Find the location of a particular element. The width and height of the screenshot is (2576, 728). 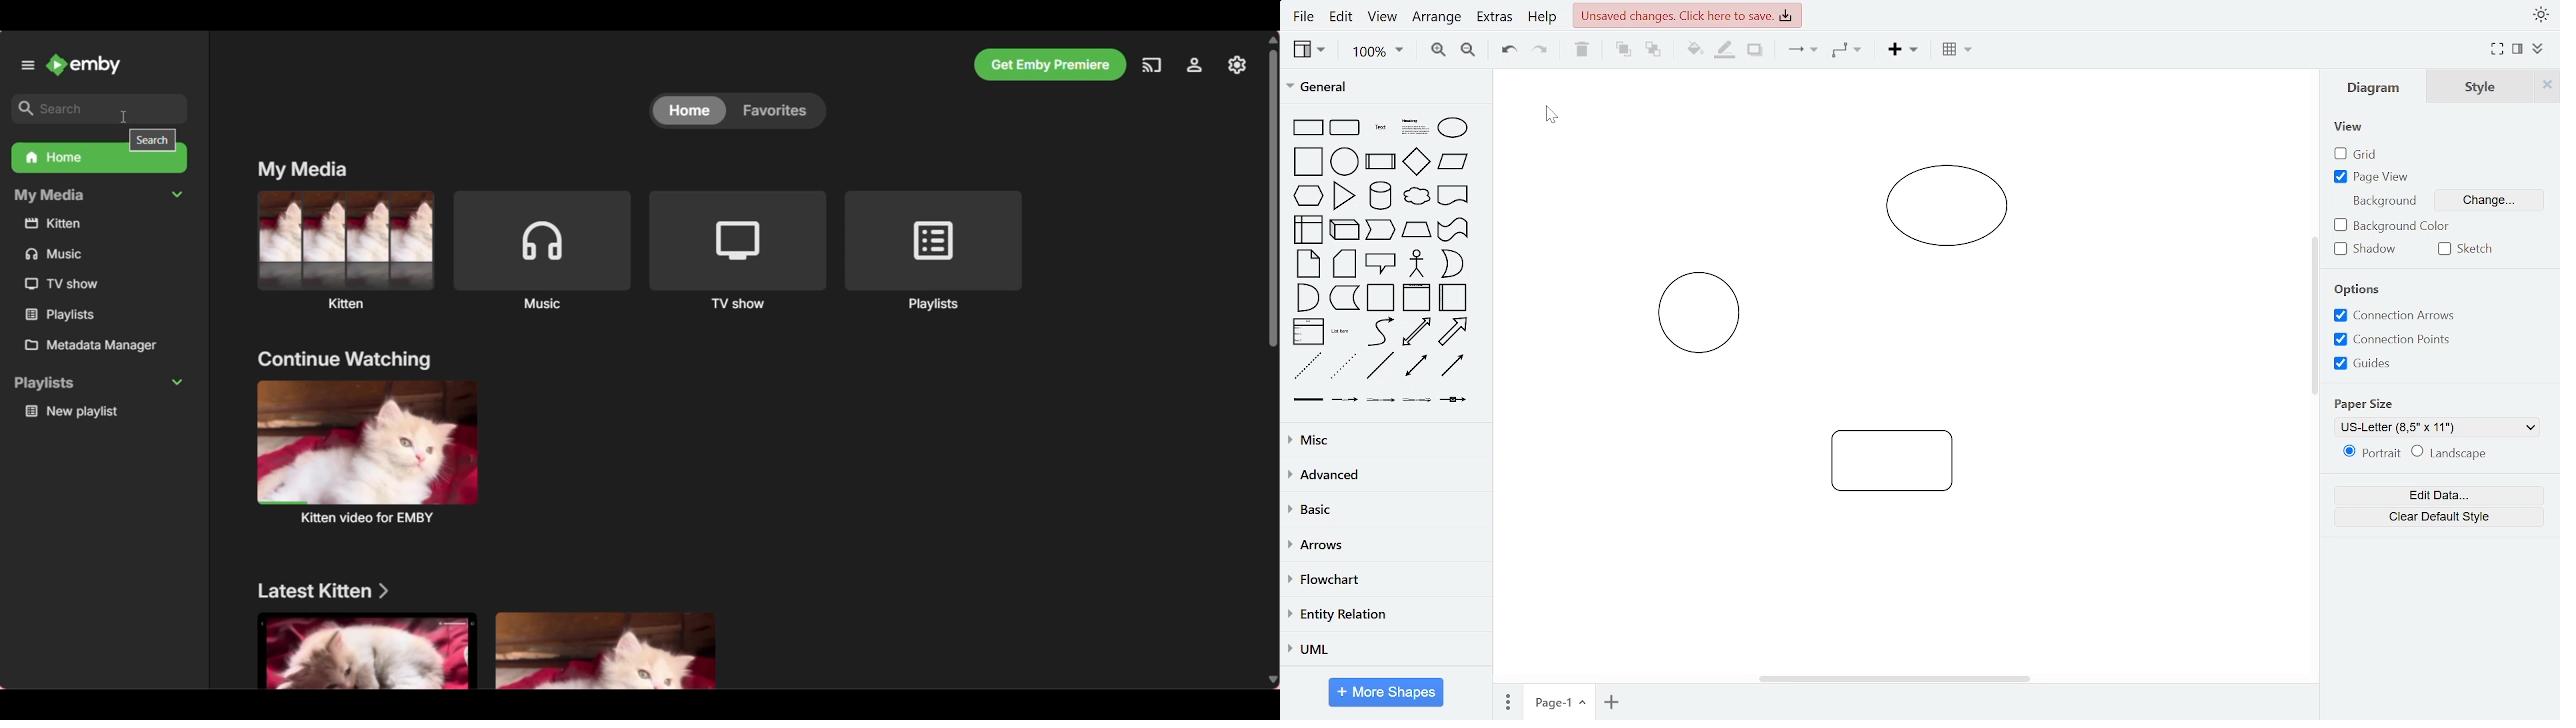

connection arrows is located at coordinates (2394, 315).